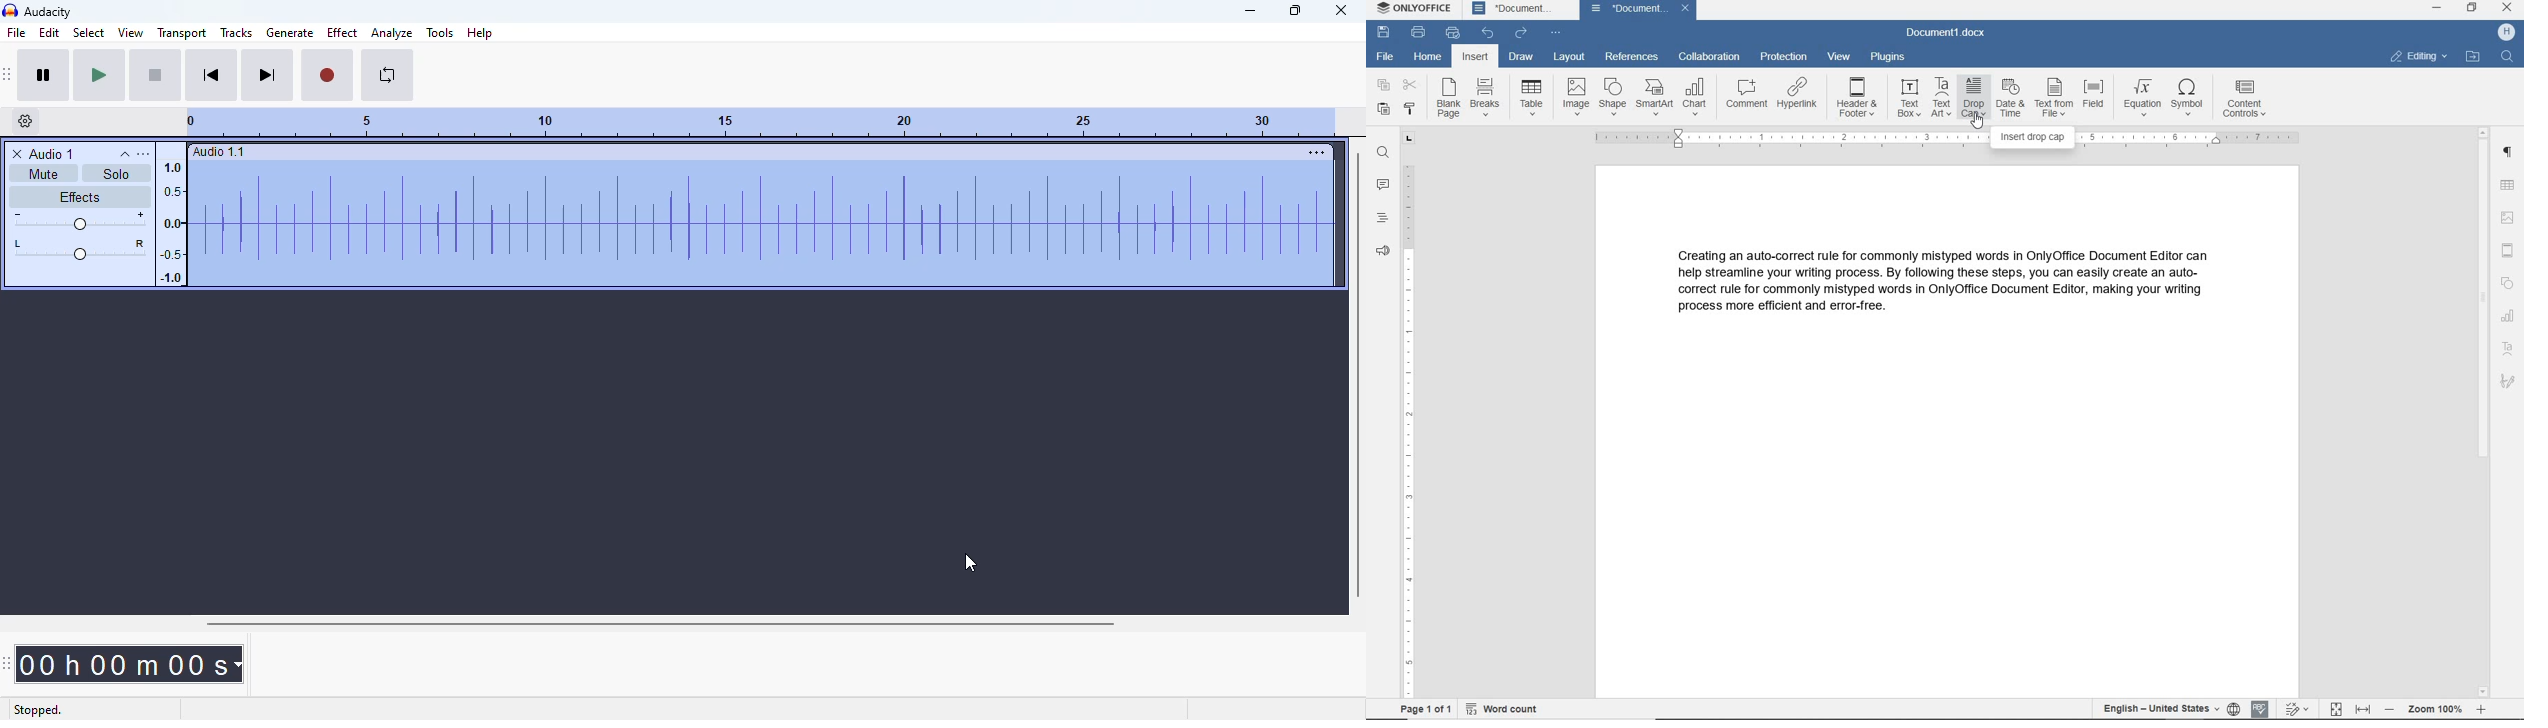  I want to click on view, so click(1840, 58).